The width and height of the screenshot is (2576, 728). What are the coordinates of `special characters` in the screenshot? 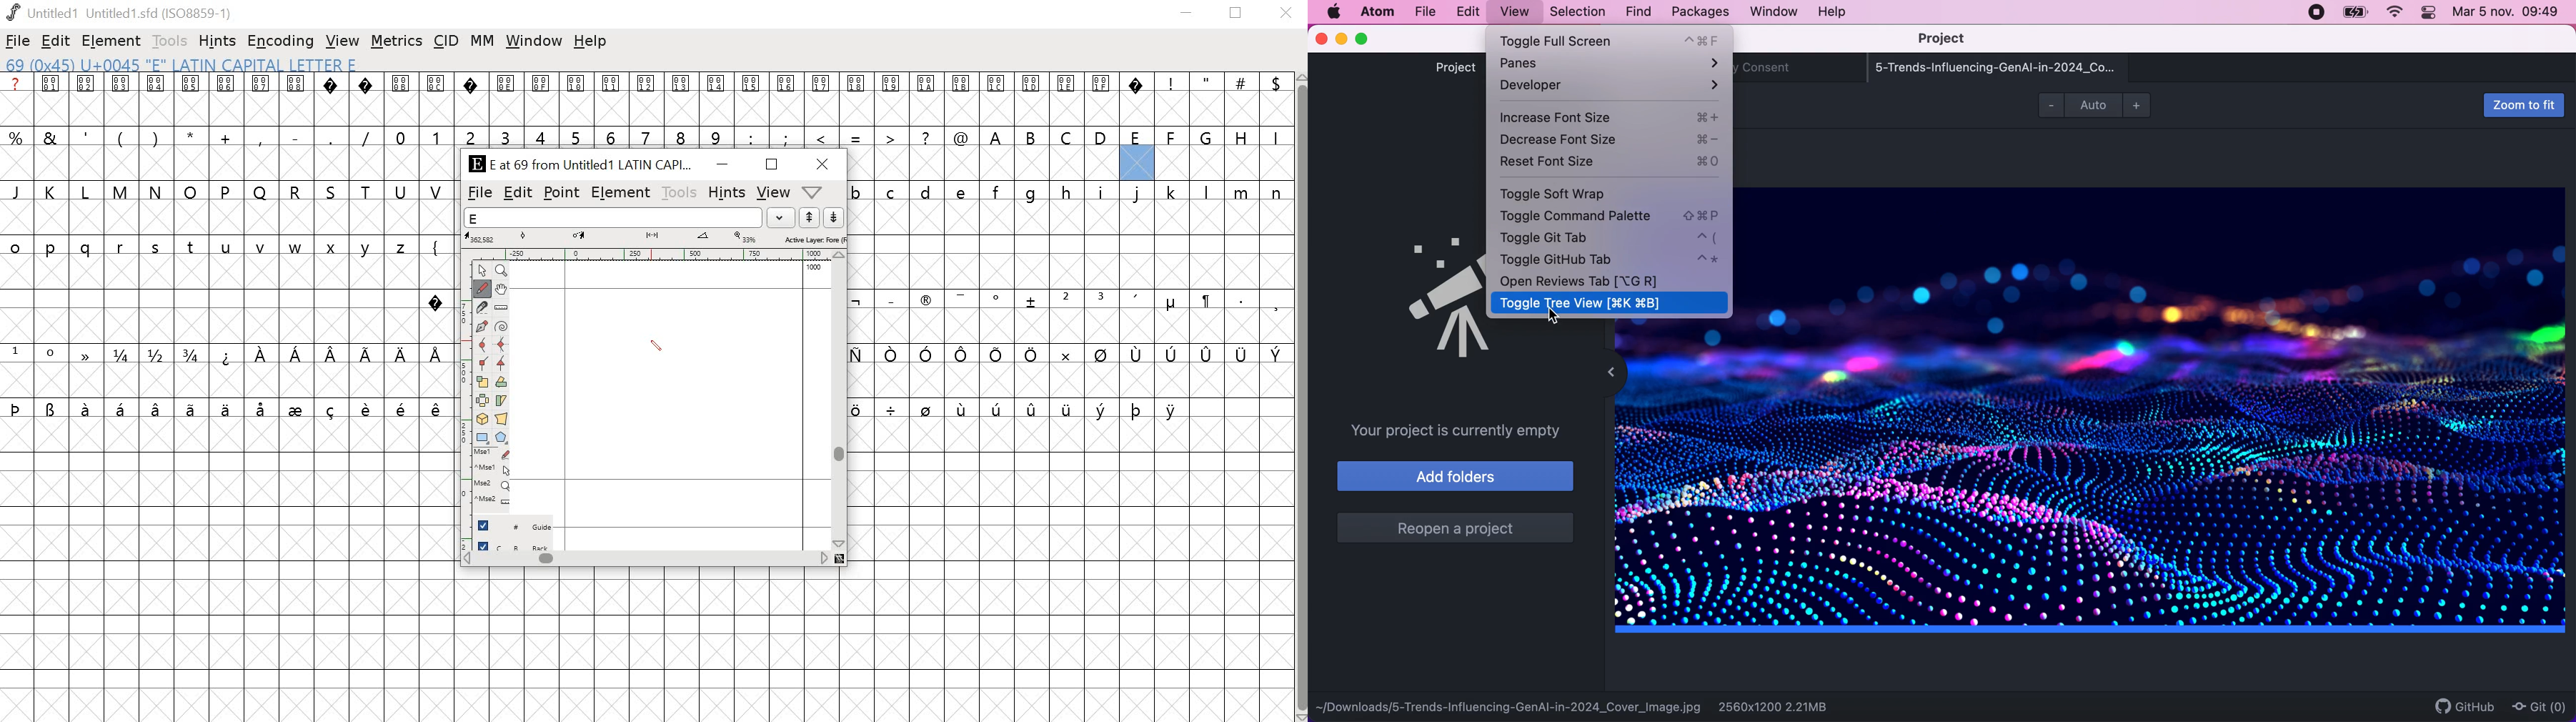 It's located at (1072, 353).